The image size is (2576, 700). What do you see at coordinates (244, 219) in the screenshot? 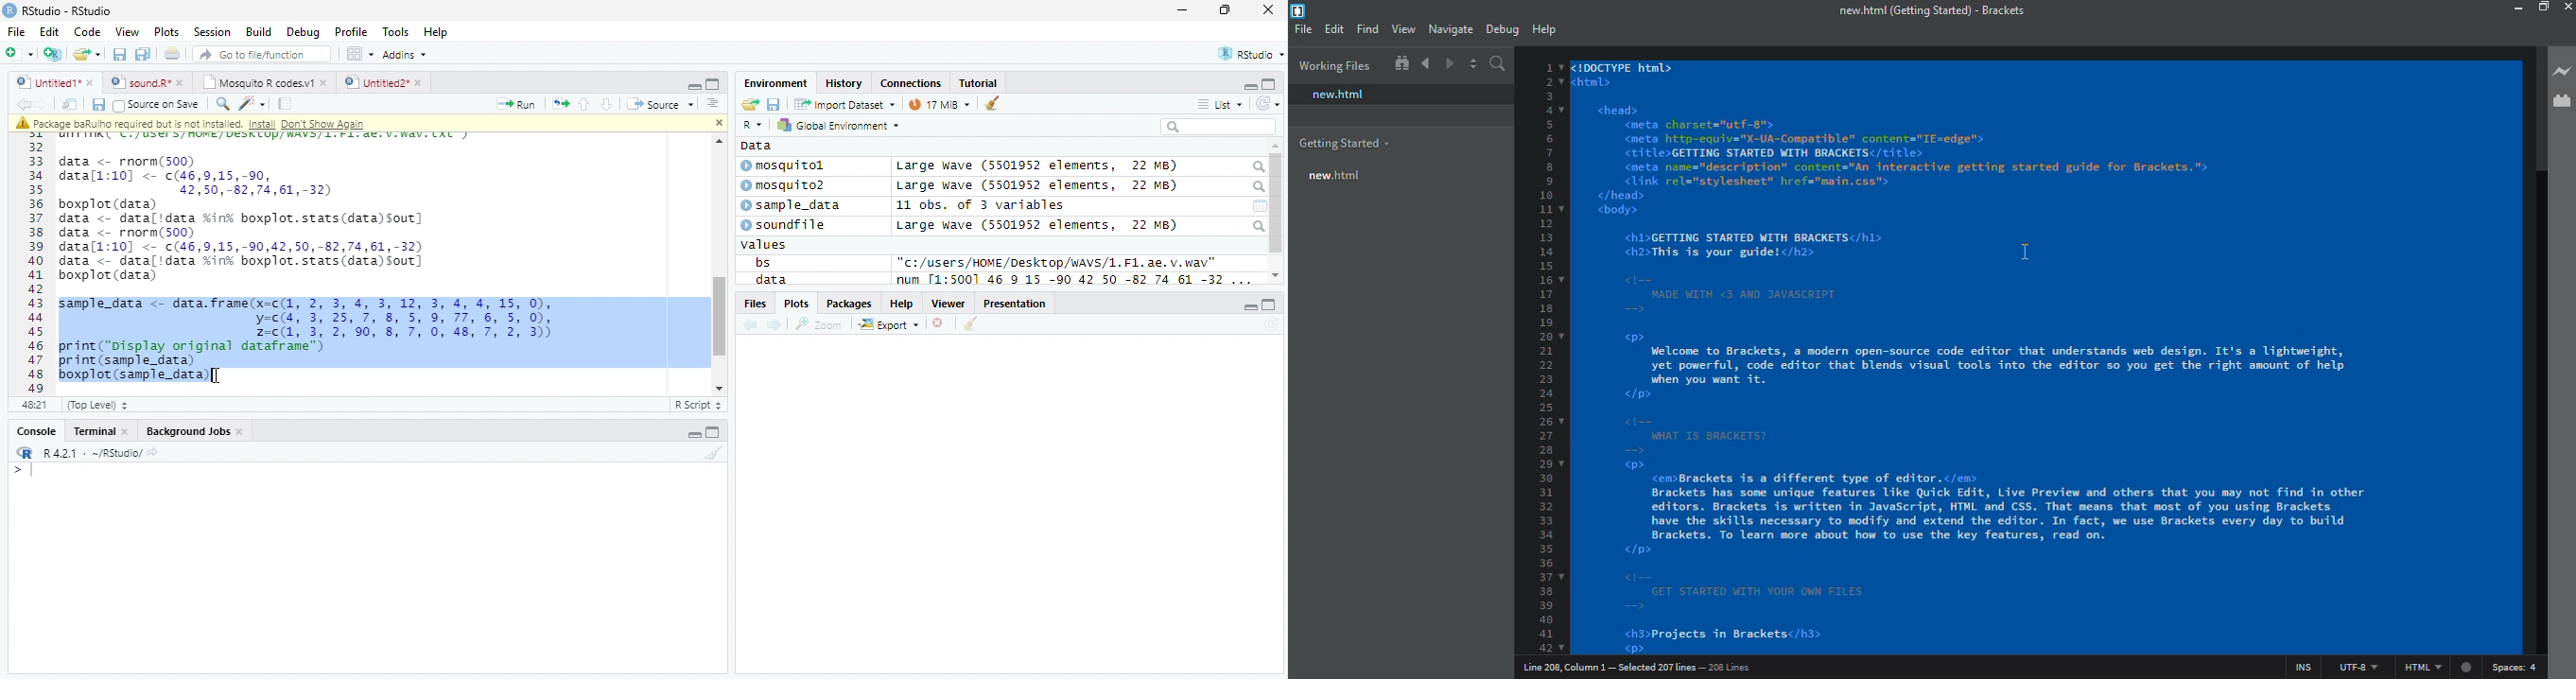
I see `data <- rnorm(500)

data[1:10] <- (46,9,15,-90,
42,50,-82,74,61,-32)

boxplot (data)

data <- data[!data %in% boxplot.stats(data)sout]

data <- rnorm(500)

data[1:10] <- c(46,9,15,-90,42,50,-82,74,61,-32)

data <- data['data %ink boxplot.stats(data)sout]

boxplot (data)` at bounding box center [244, 219].